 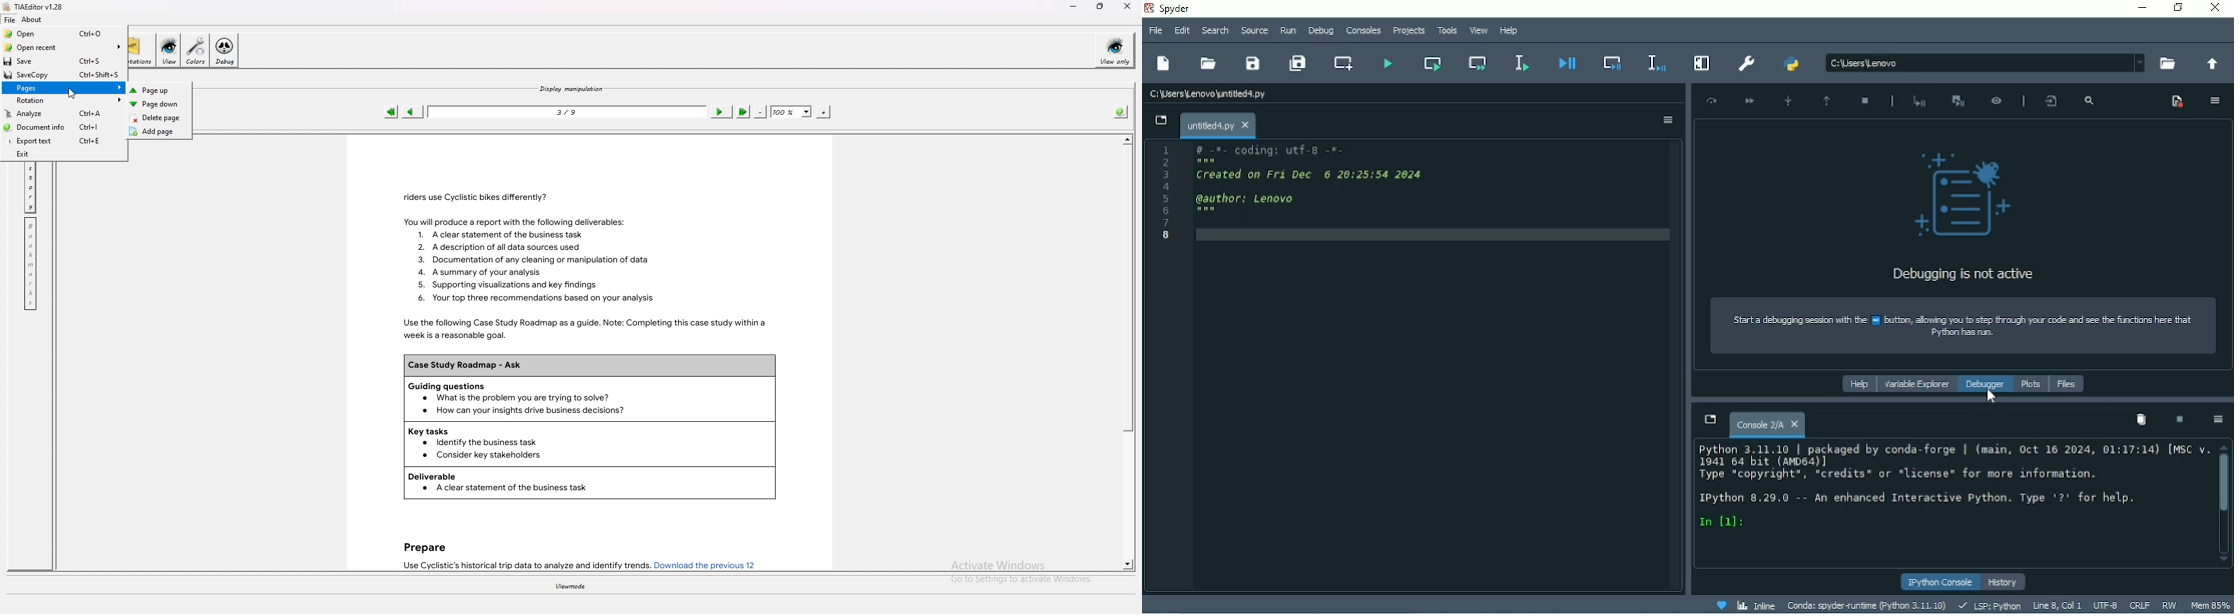 I want to click on History, so click(x=2004, y=582).